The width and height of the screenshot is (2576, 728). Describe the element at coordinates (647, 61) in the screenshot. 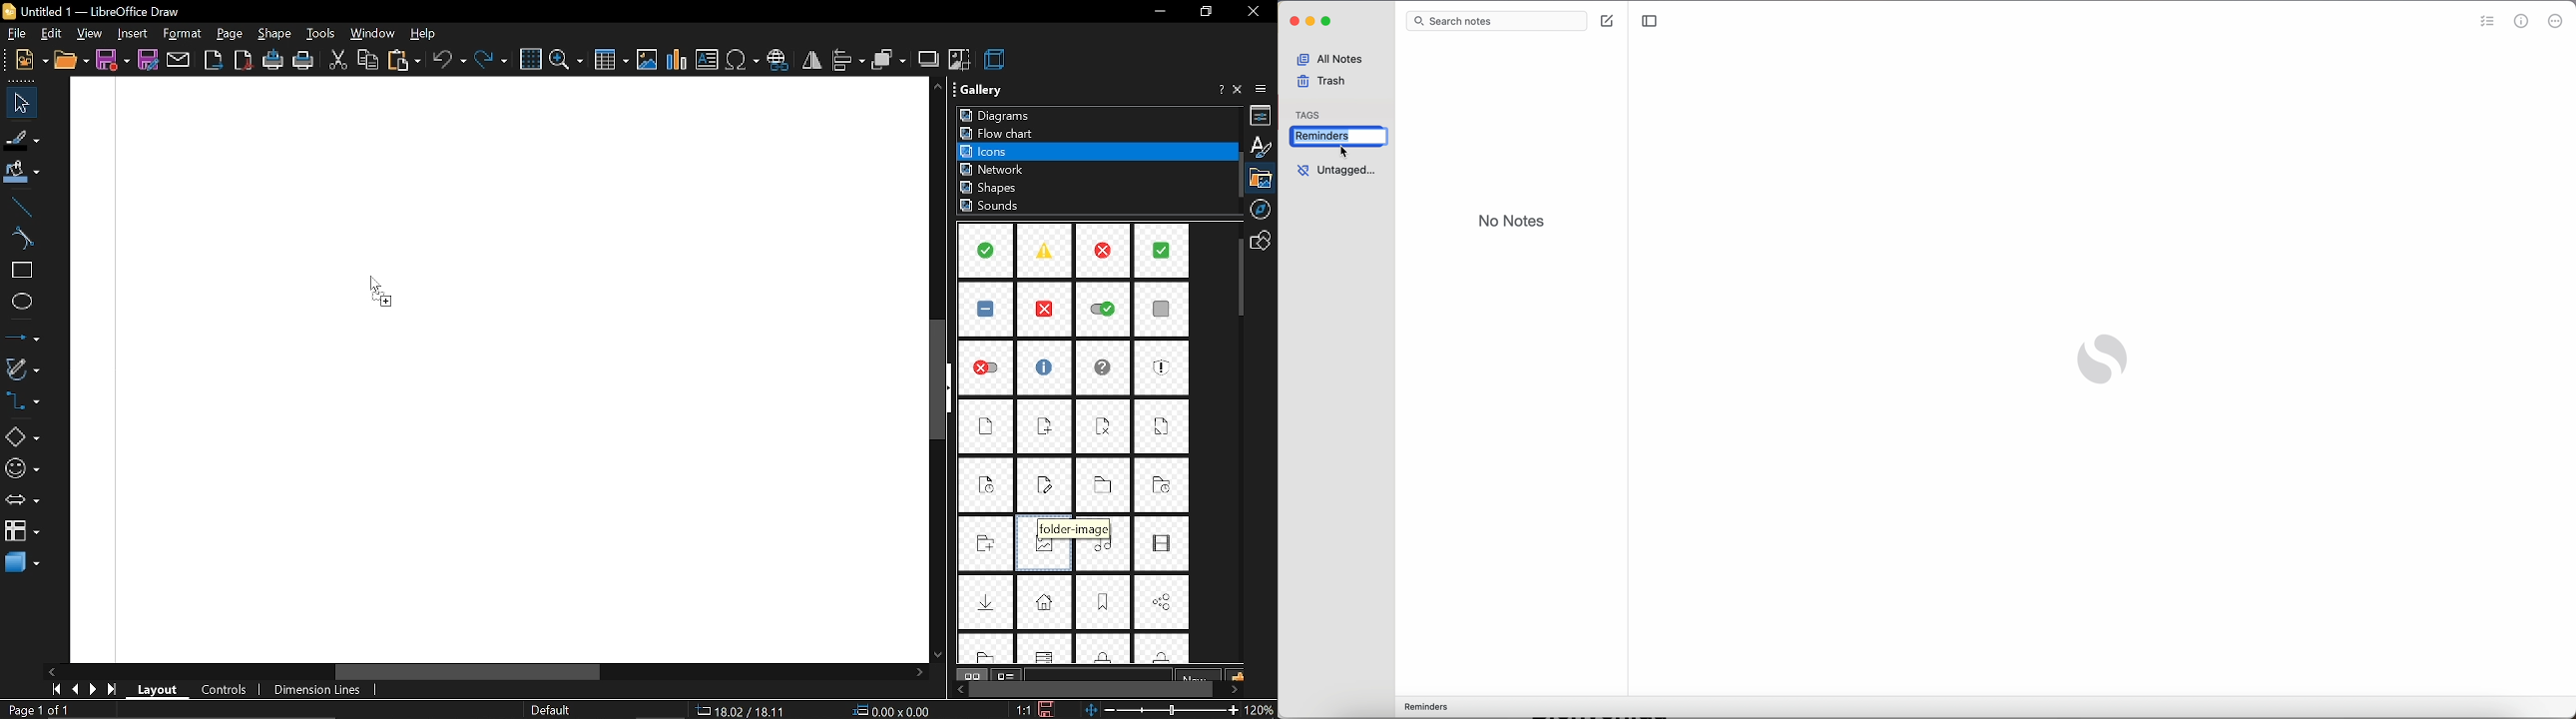

I see `insert image` at that location.